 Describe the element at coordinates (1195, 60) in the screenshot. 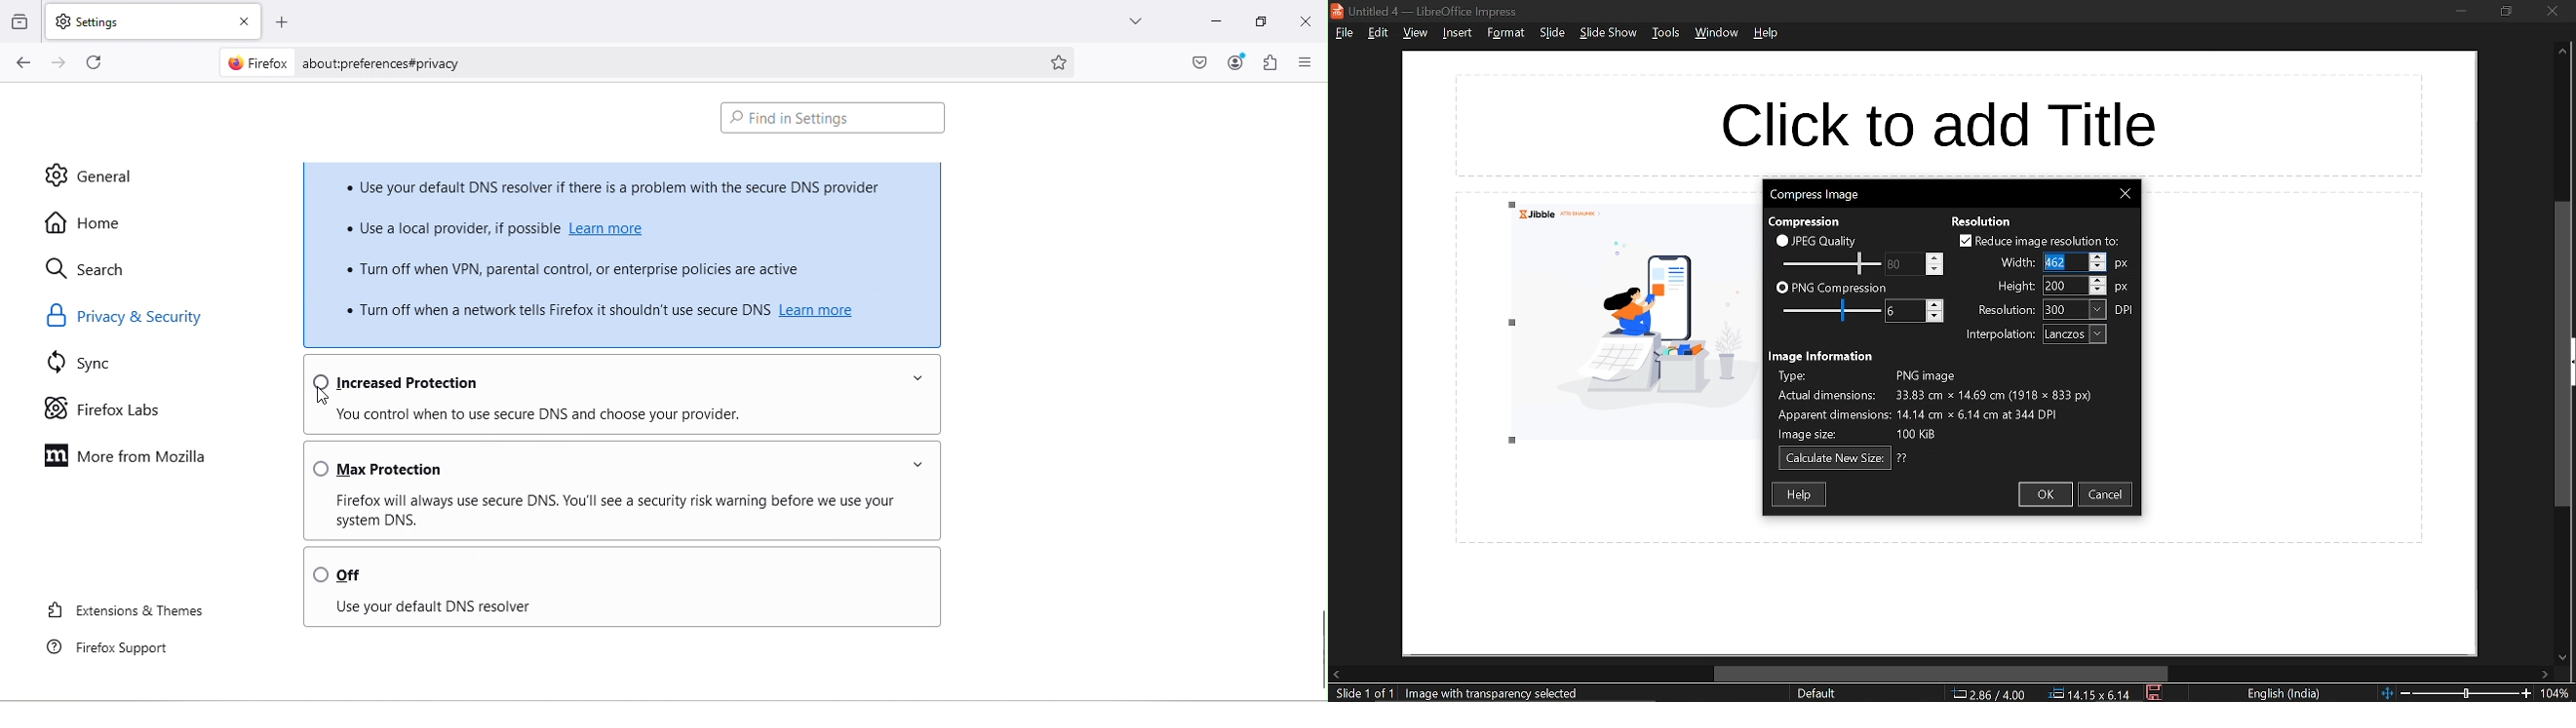

I see `Save to pocket` at that location.